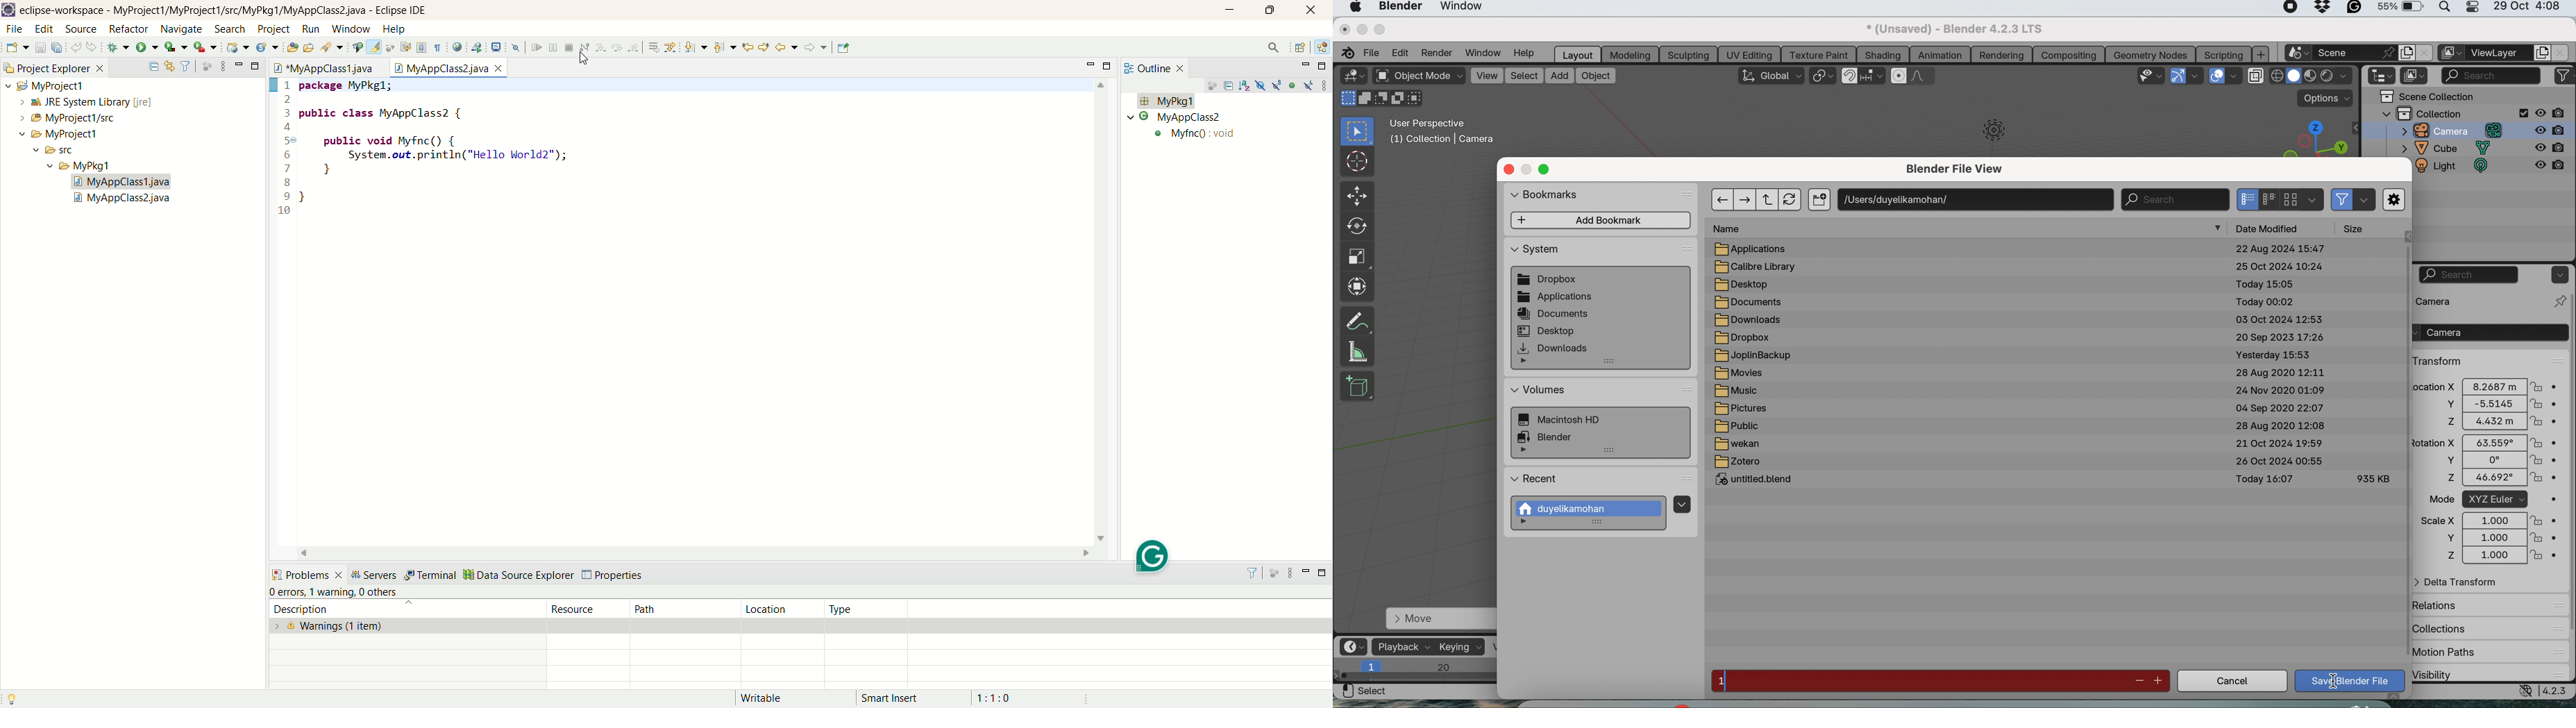 The width and height of the screenshot is (2576, 728). What do you see at coordinates (92, 47) in the screenshot?
I see `redo` at bounding box center [92, 47].